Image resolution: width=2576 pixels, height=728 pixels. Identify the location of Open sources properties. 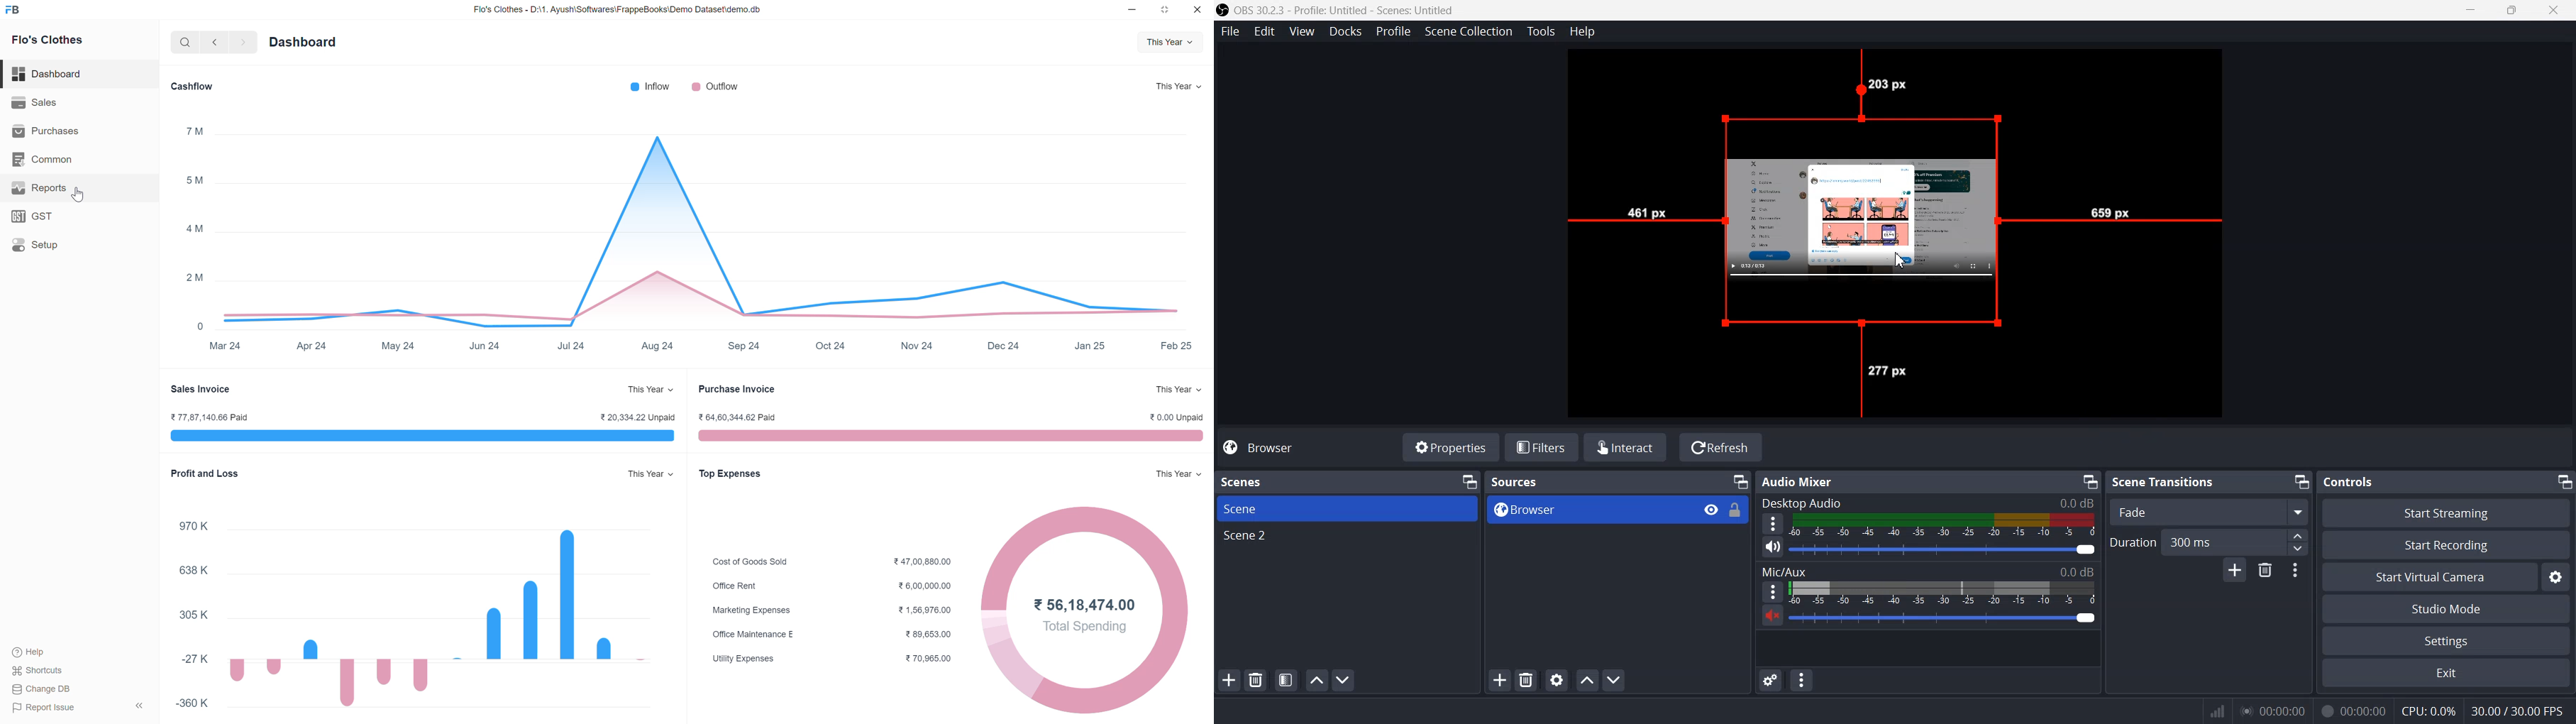
(1556, 681).